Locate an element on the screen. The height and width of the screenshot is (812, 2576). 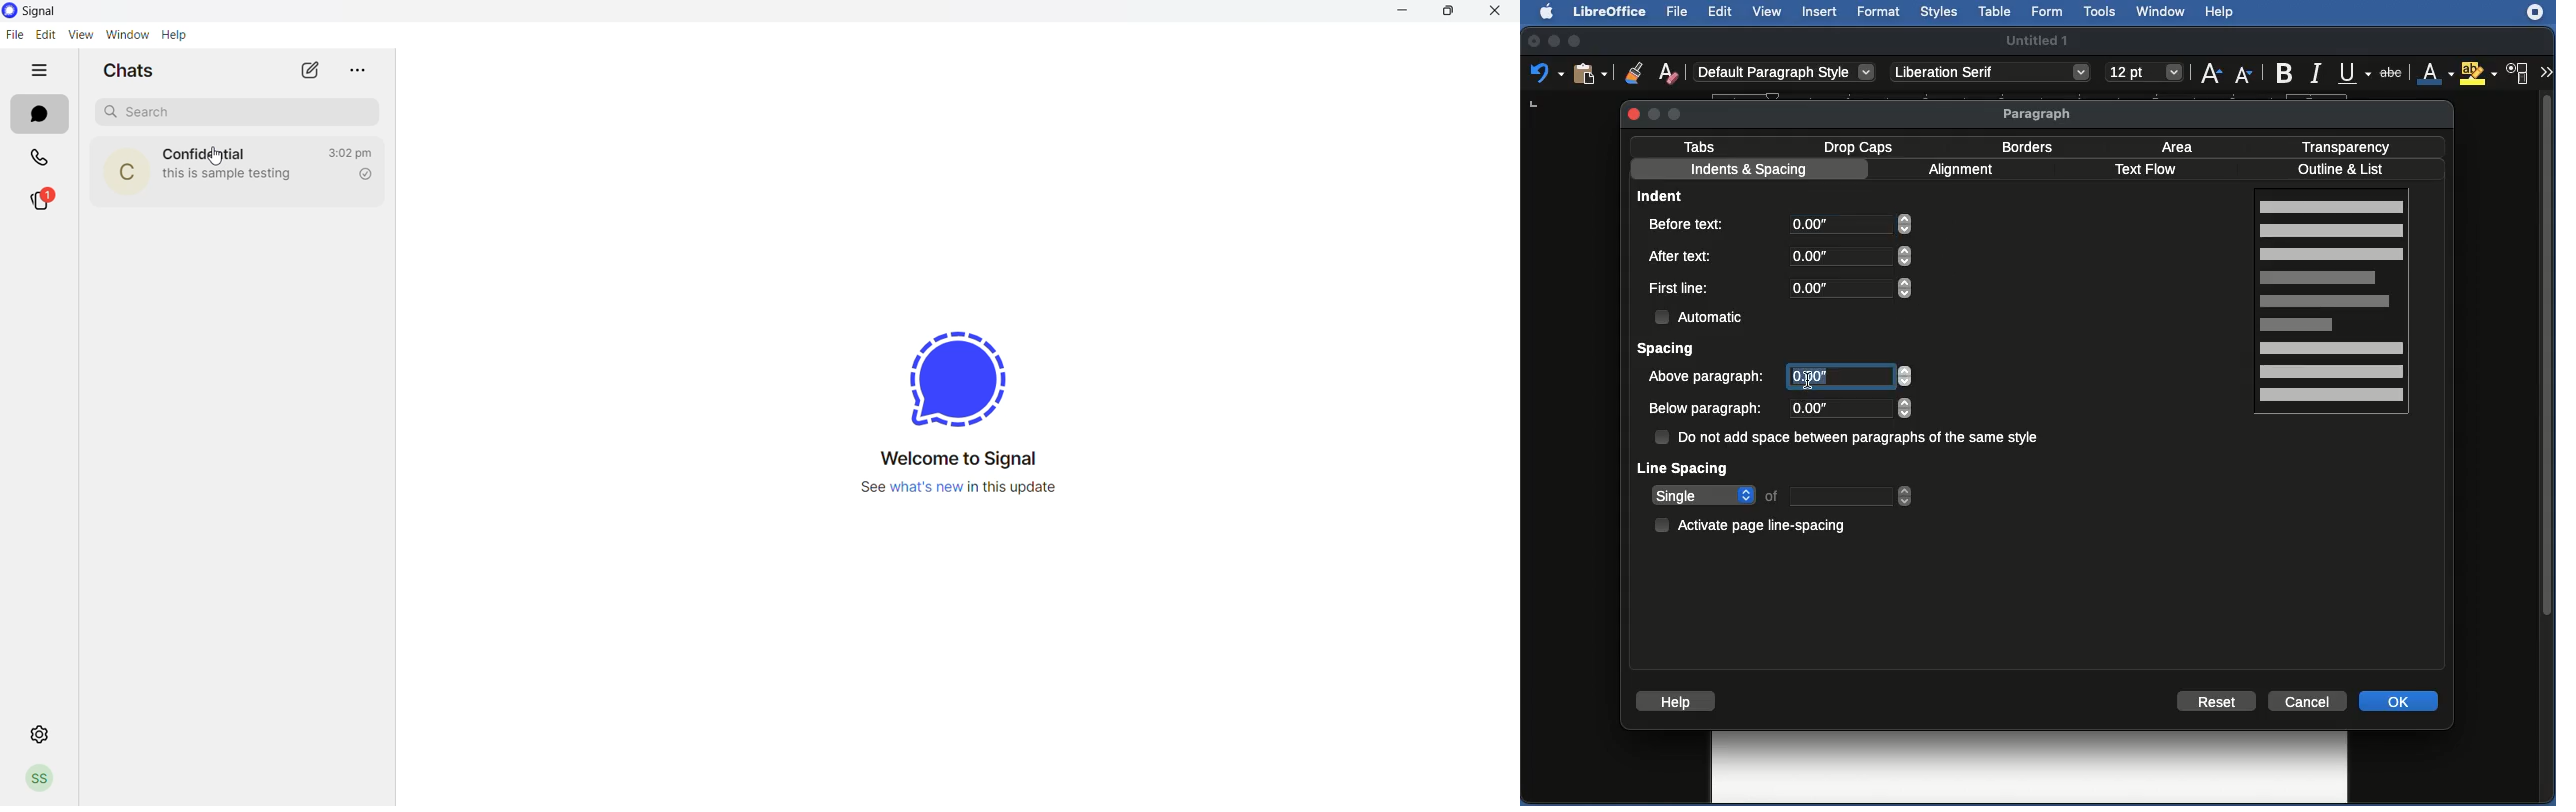
Line spacing  is located at coordinates (1684, 467).